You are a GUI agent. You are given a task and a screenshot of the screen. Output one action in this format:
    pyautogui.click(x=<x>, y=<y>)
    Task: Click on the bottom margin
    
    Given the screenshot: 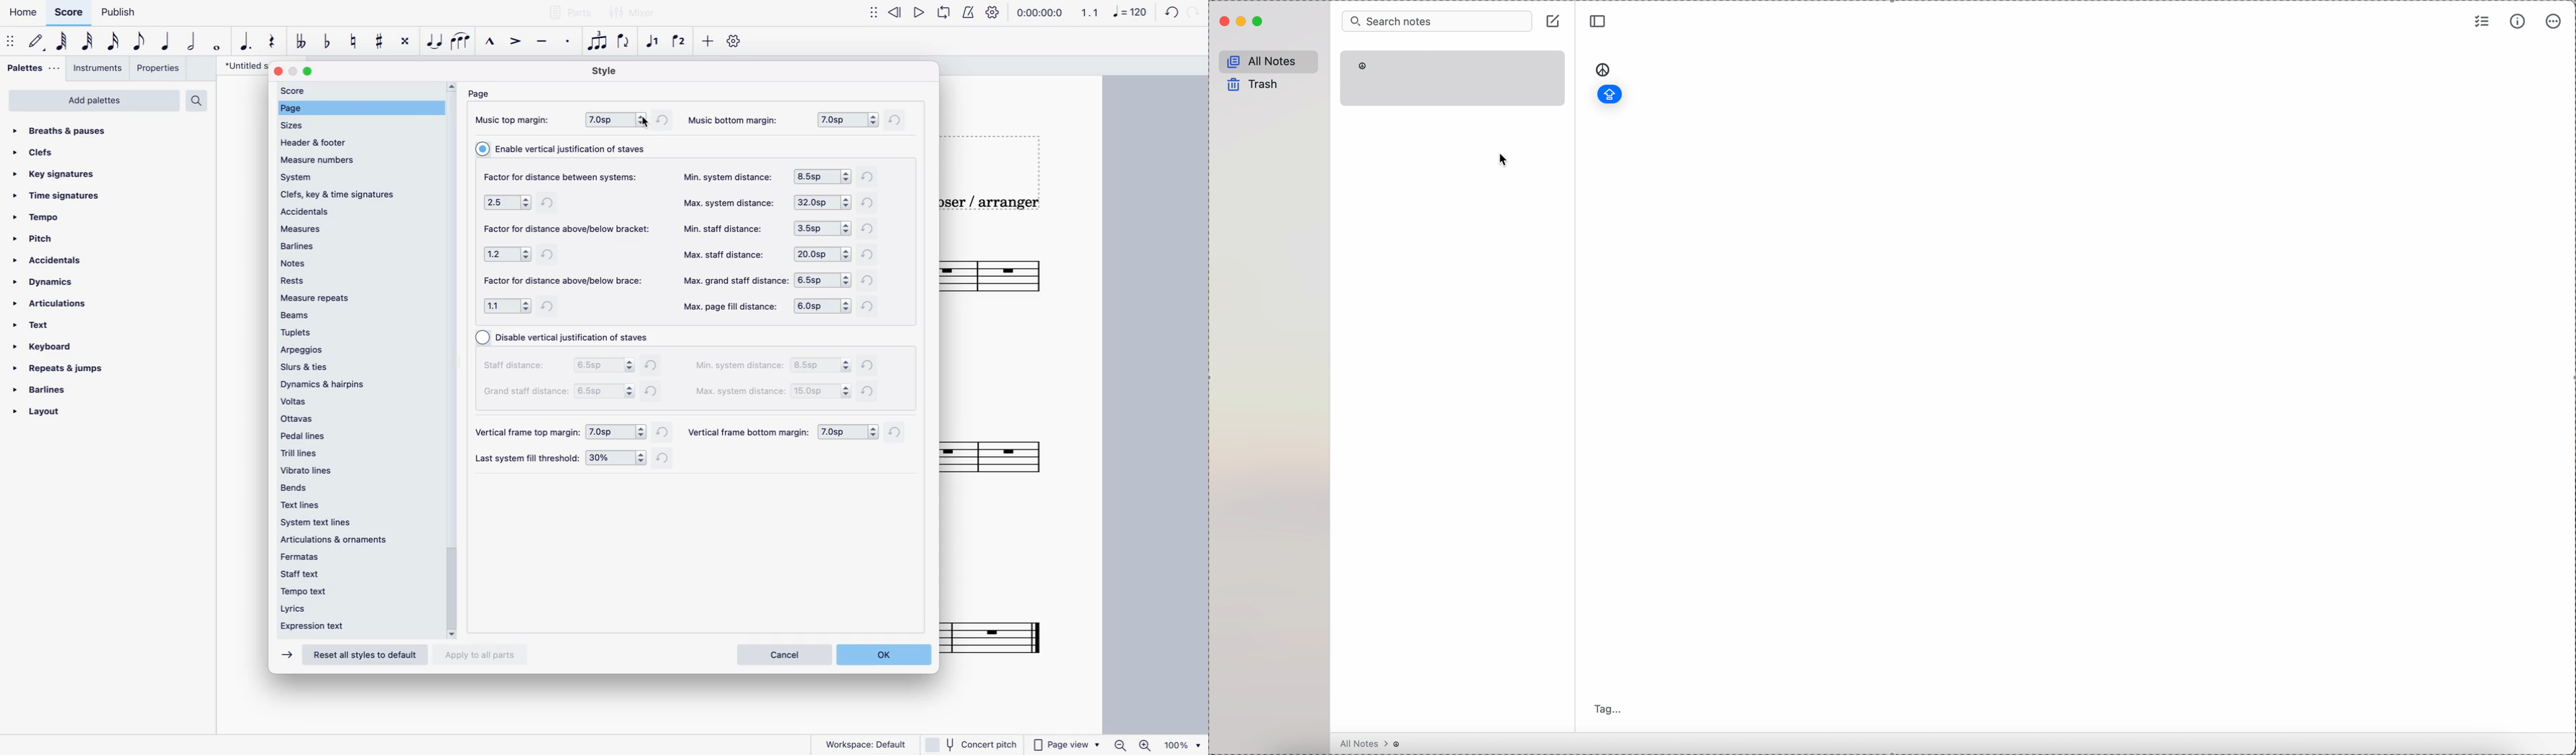 What is the action you would take?
    pyautogui.click(x=846, y=118)
    